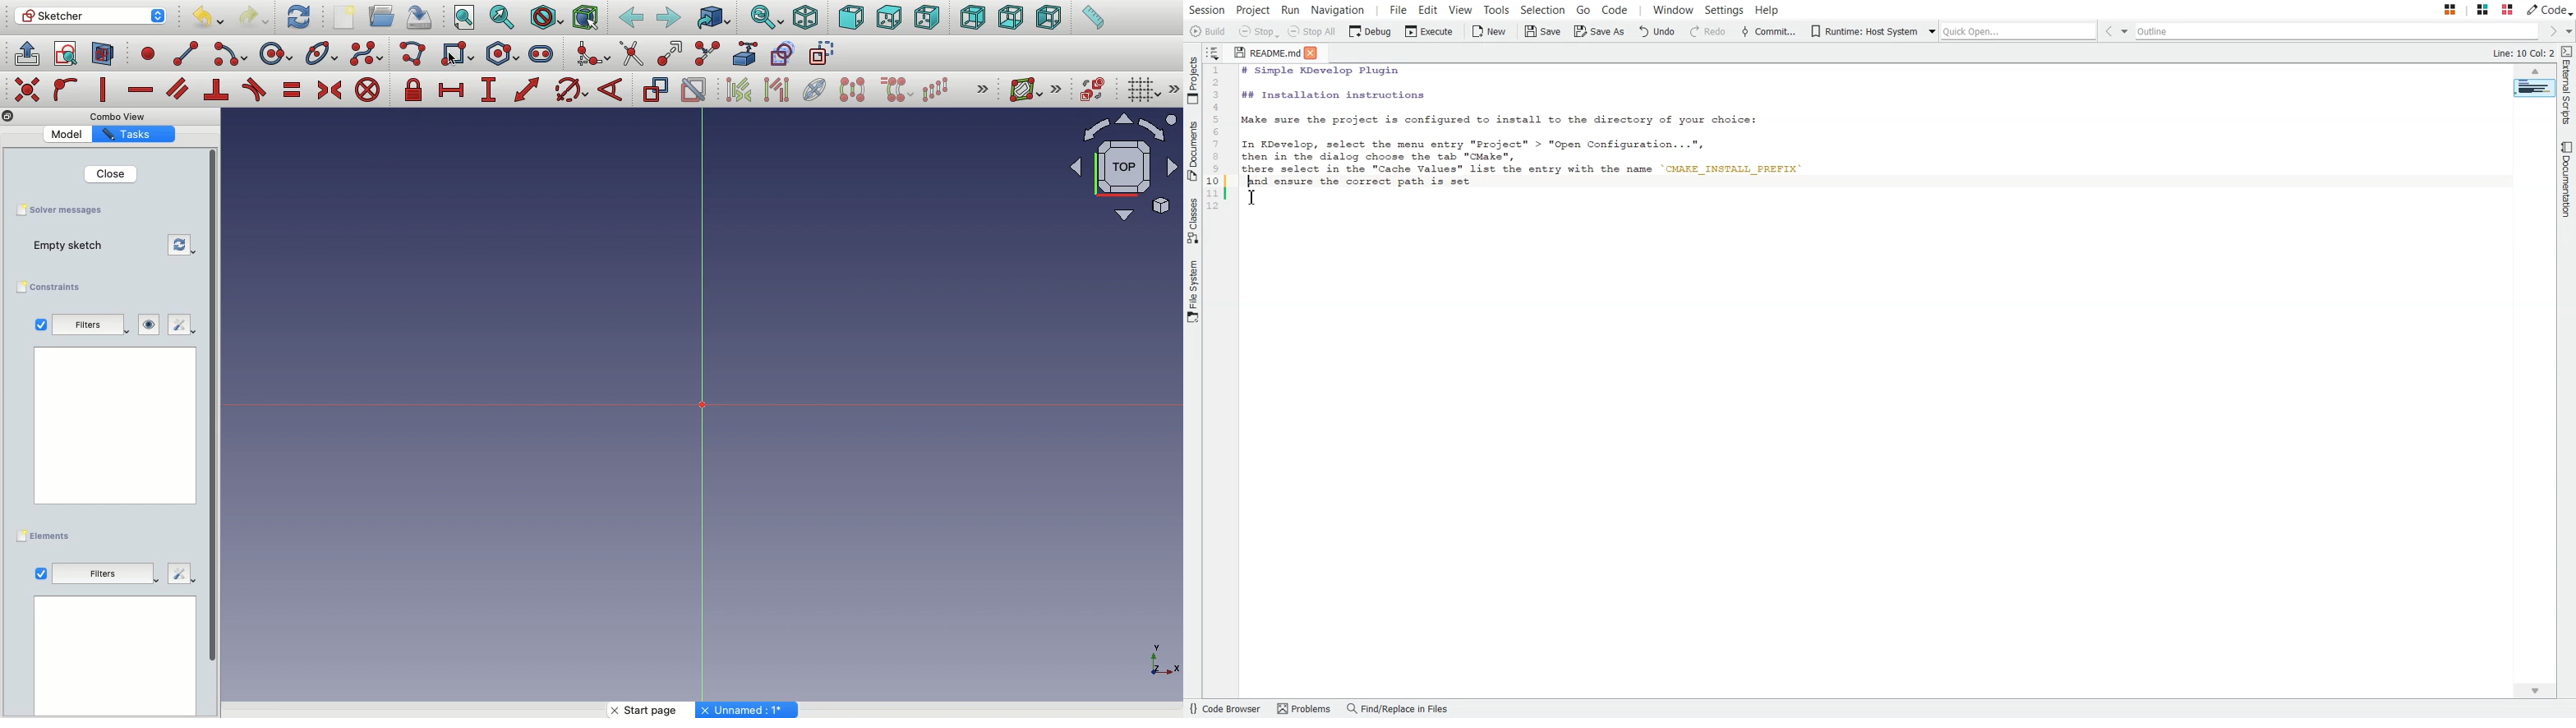 Image resolution: width=2576 pixels, height=728 pixels. I want to click on Bottom, so click(1009, 19).